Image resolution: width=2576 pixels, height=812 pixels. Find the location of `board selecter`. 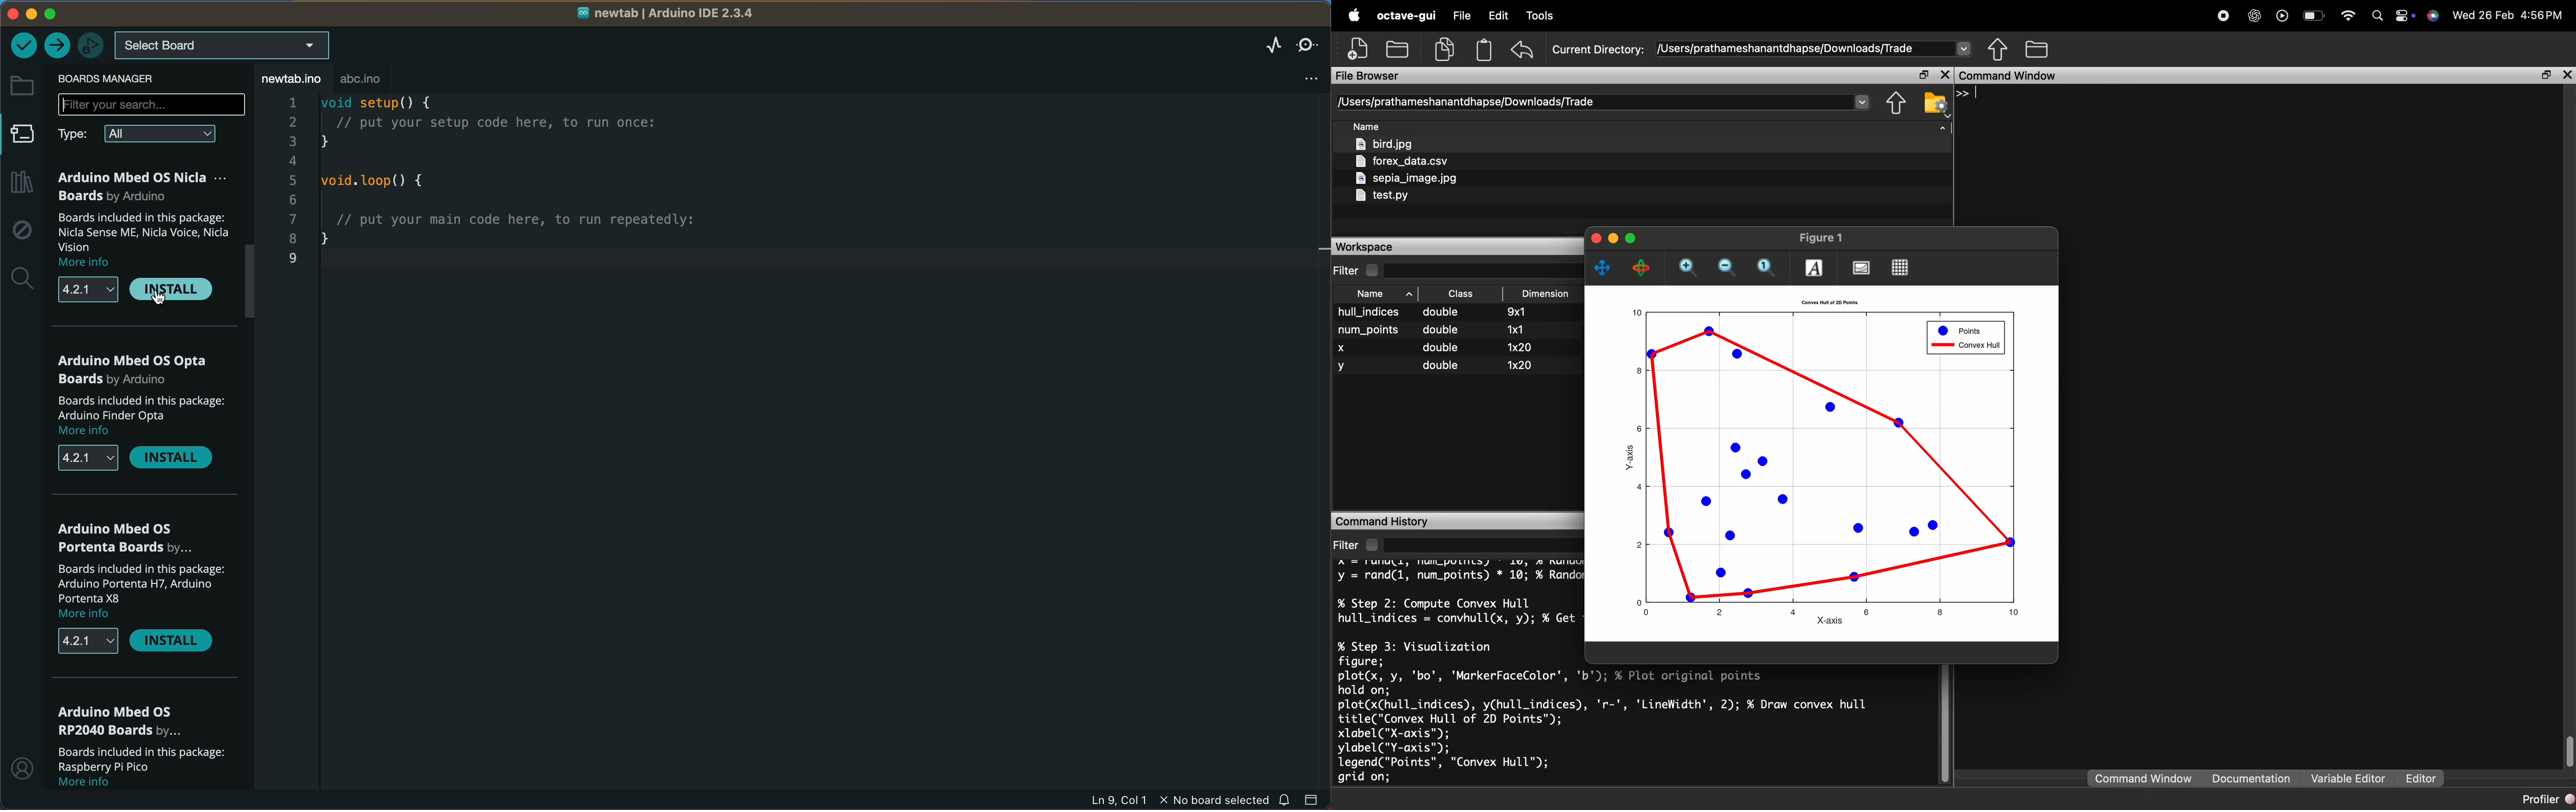

board selecter is located at coordinates (233, 44).